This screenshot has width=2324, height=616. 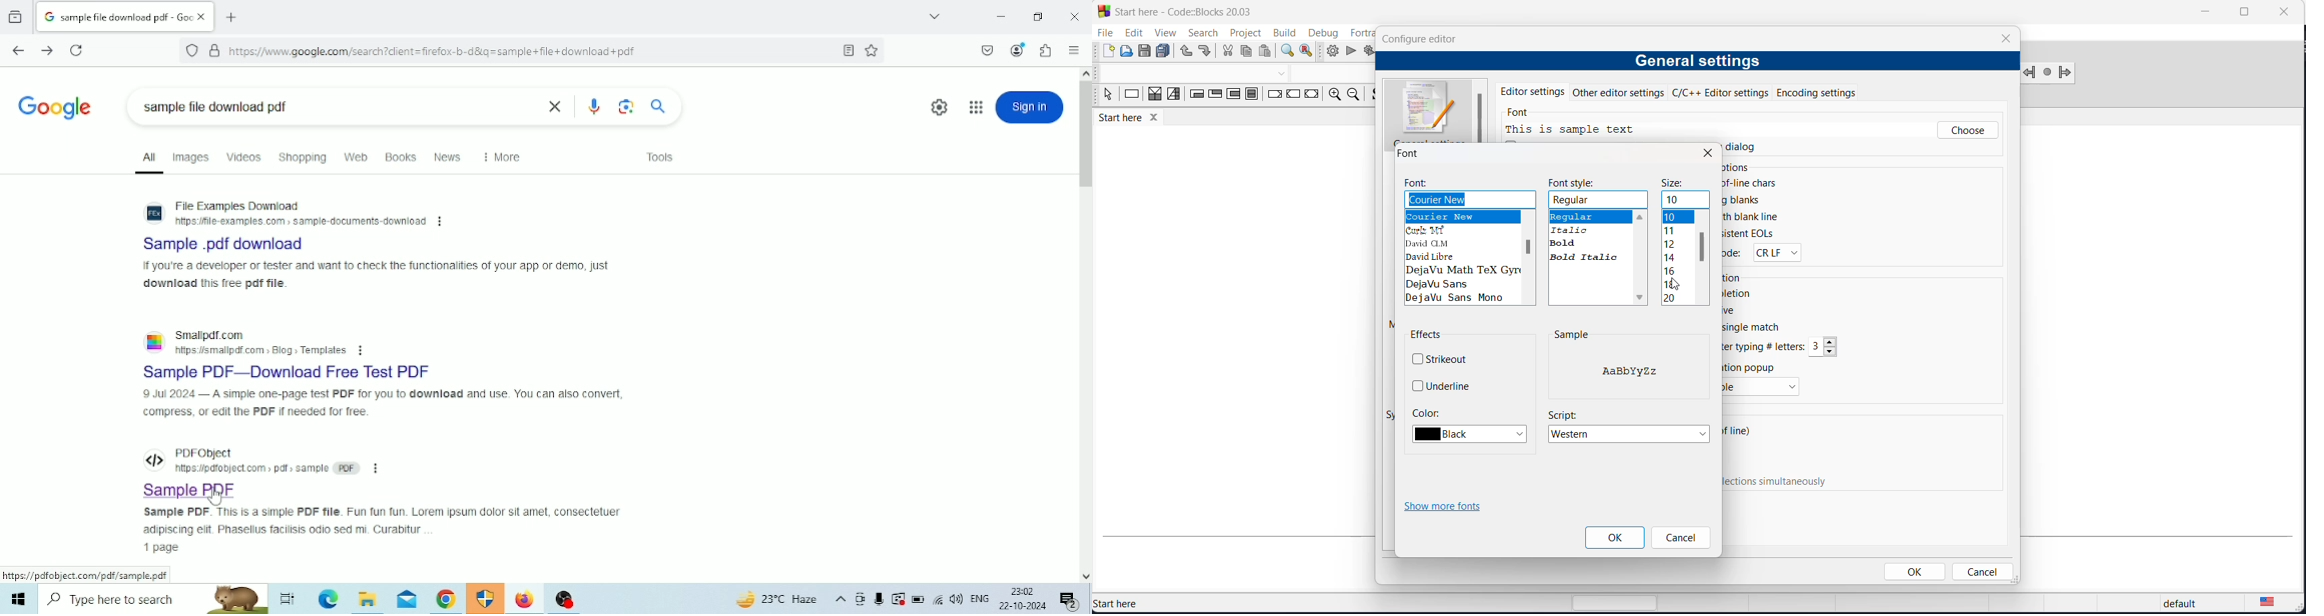 What do you see at coordinates (154, 599) in the screenshot?
I see `Type here to search` at bounding box center [154, 599].